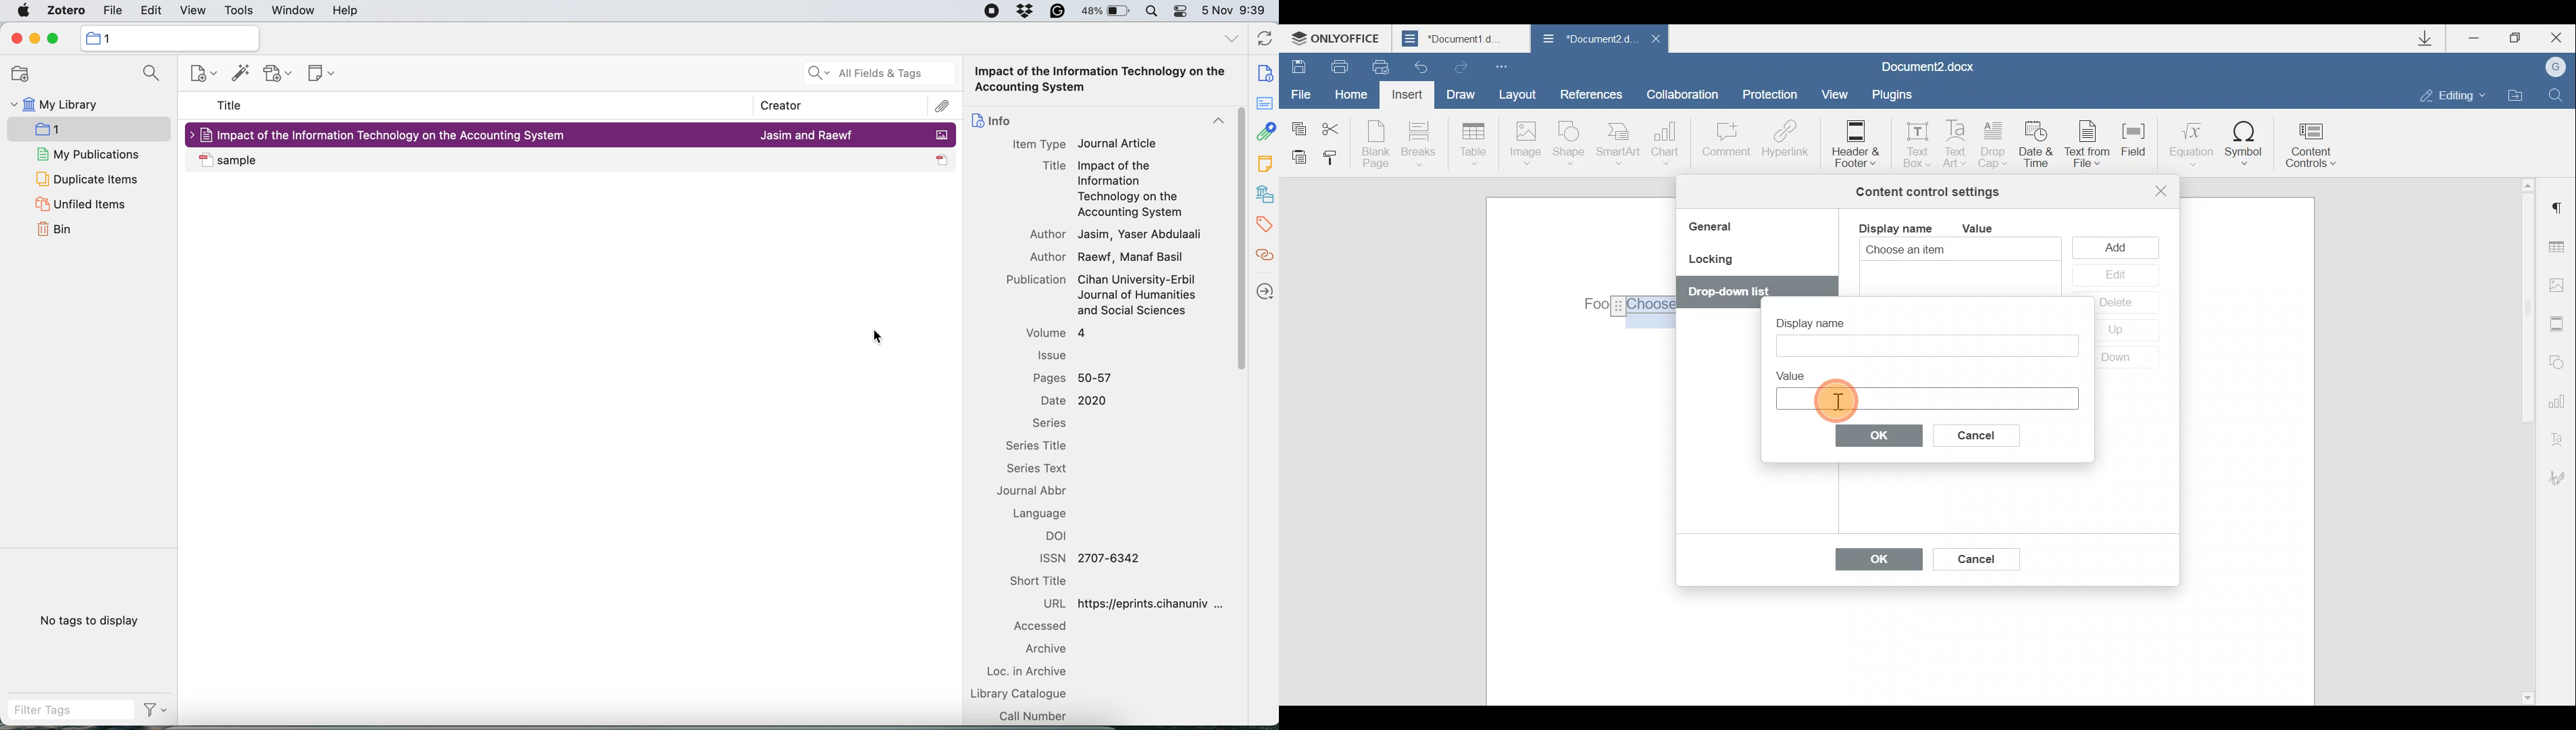 The height and width of the screenshot is (756, 2576). What do you see at coordinates (1264, 255) in the screenshot?
I see `related` at bounding box center [1264, 255].